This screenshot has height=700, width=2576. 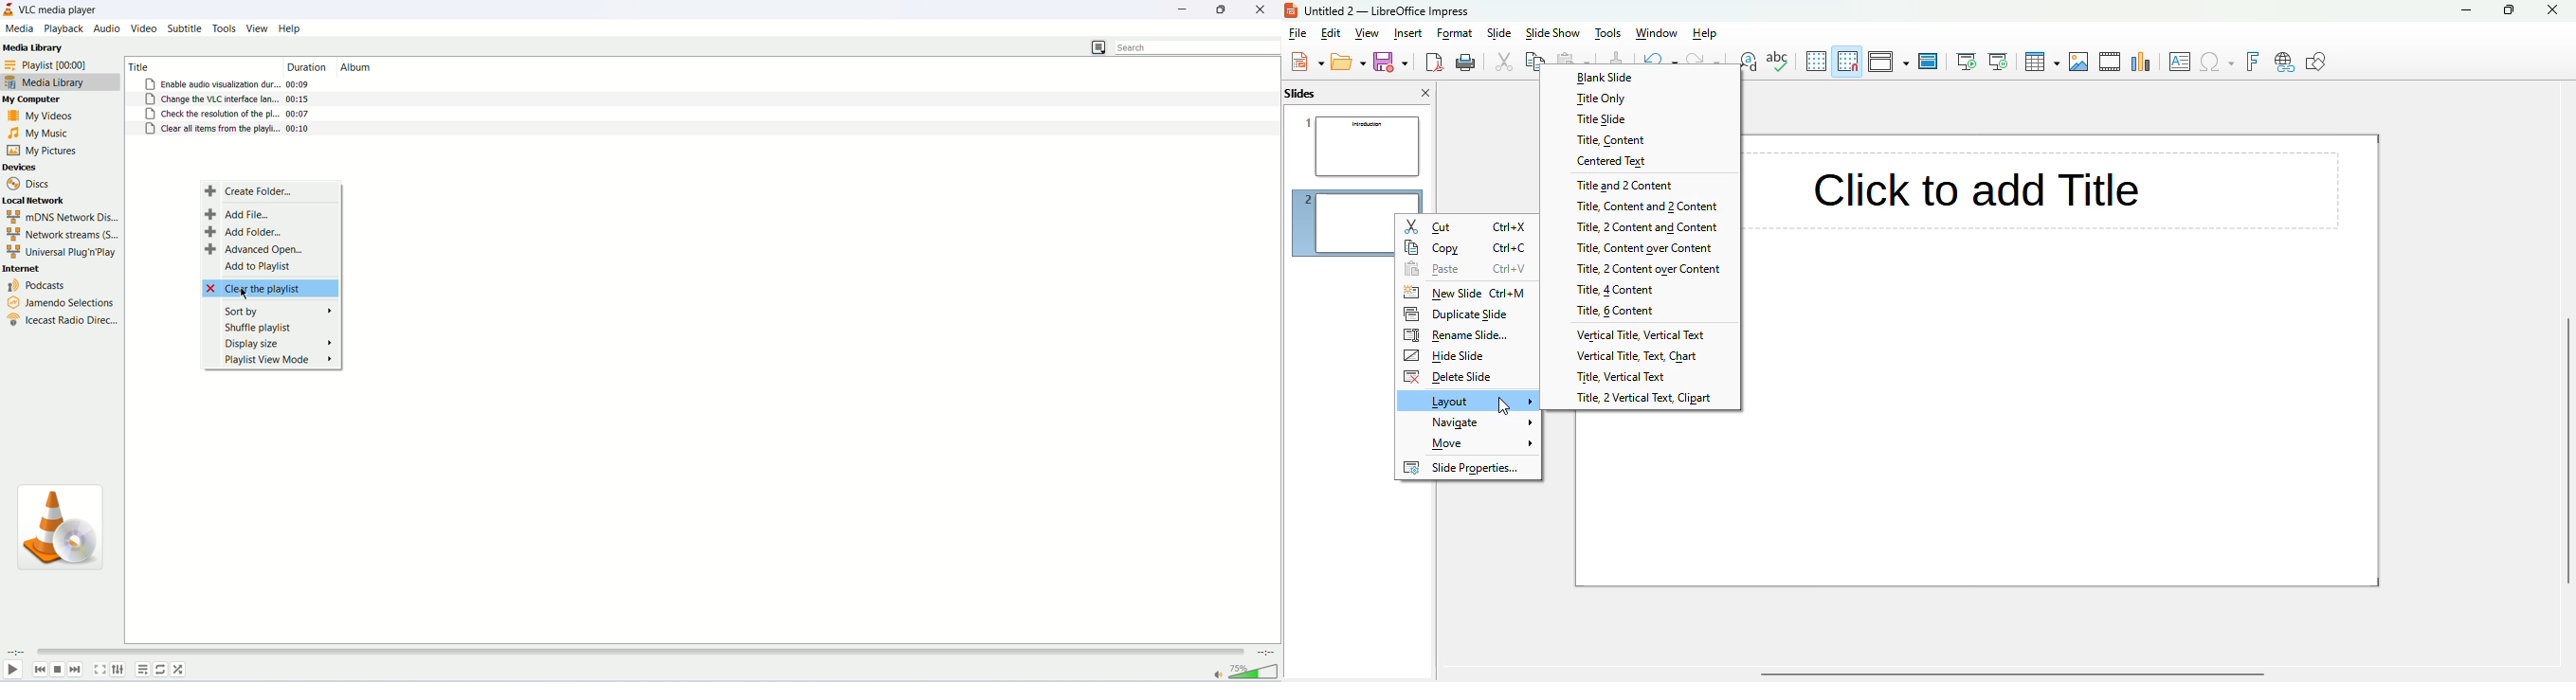 I want to click on format, so click(x=1456, y=33).